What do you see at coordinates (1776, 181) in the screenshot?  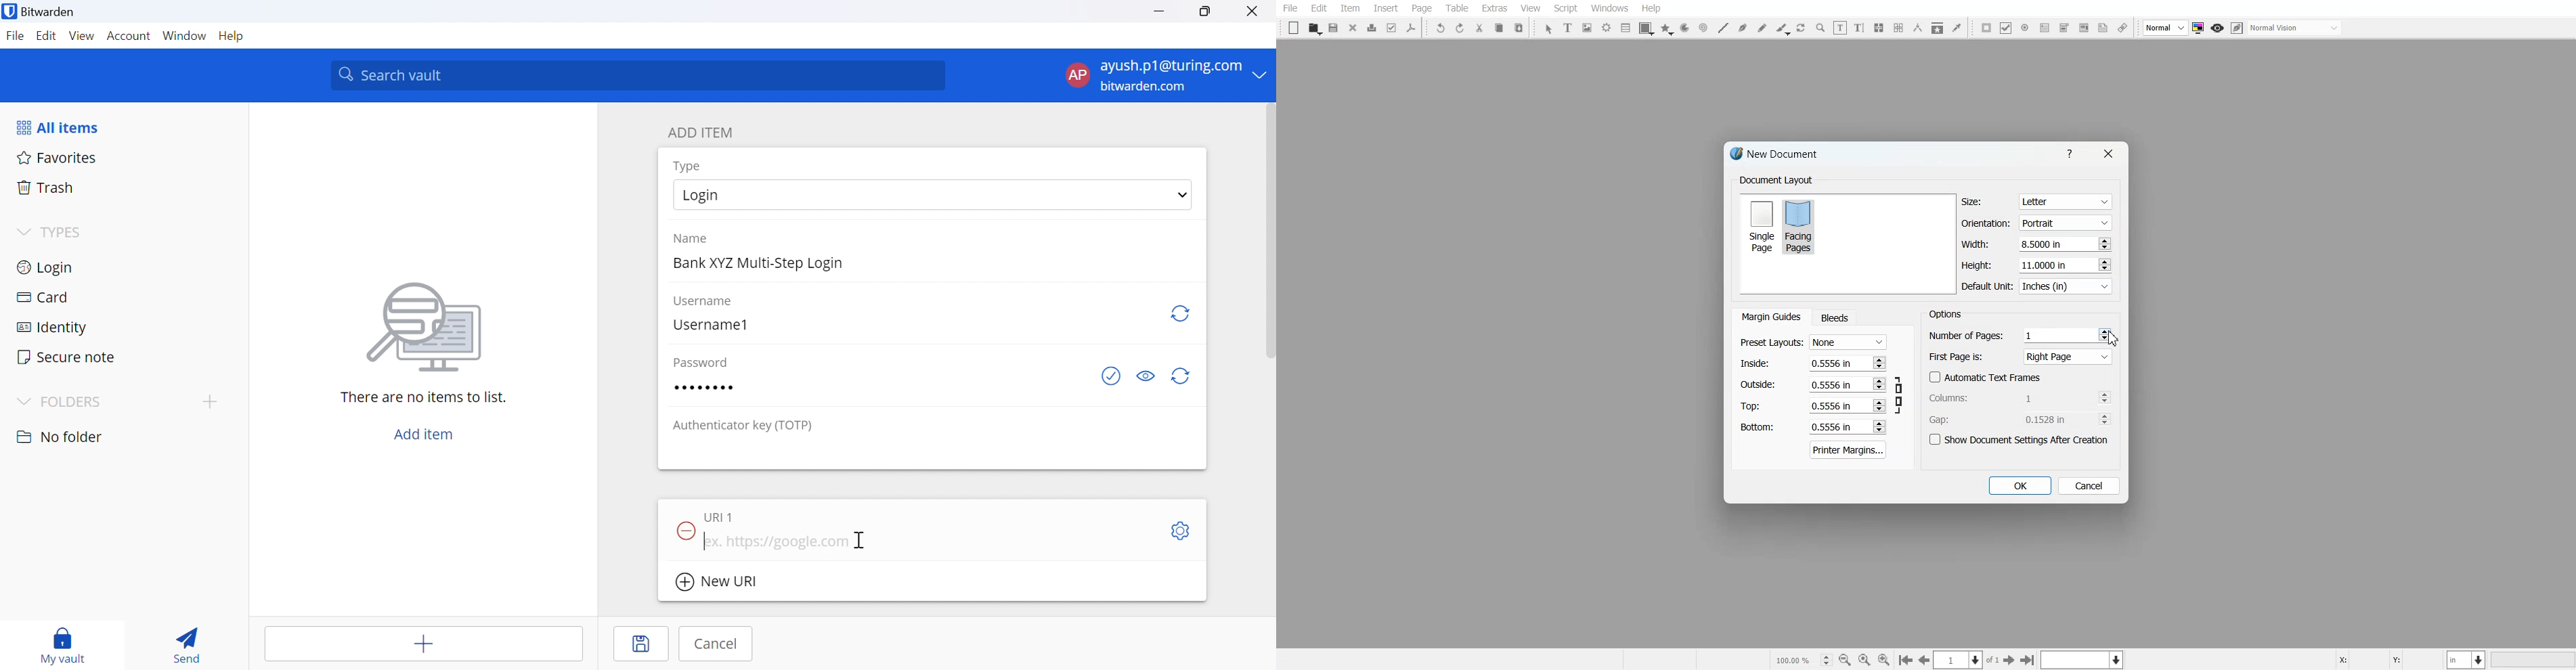 I see `Text` at bounding box center [1776, 181].